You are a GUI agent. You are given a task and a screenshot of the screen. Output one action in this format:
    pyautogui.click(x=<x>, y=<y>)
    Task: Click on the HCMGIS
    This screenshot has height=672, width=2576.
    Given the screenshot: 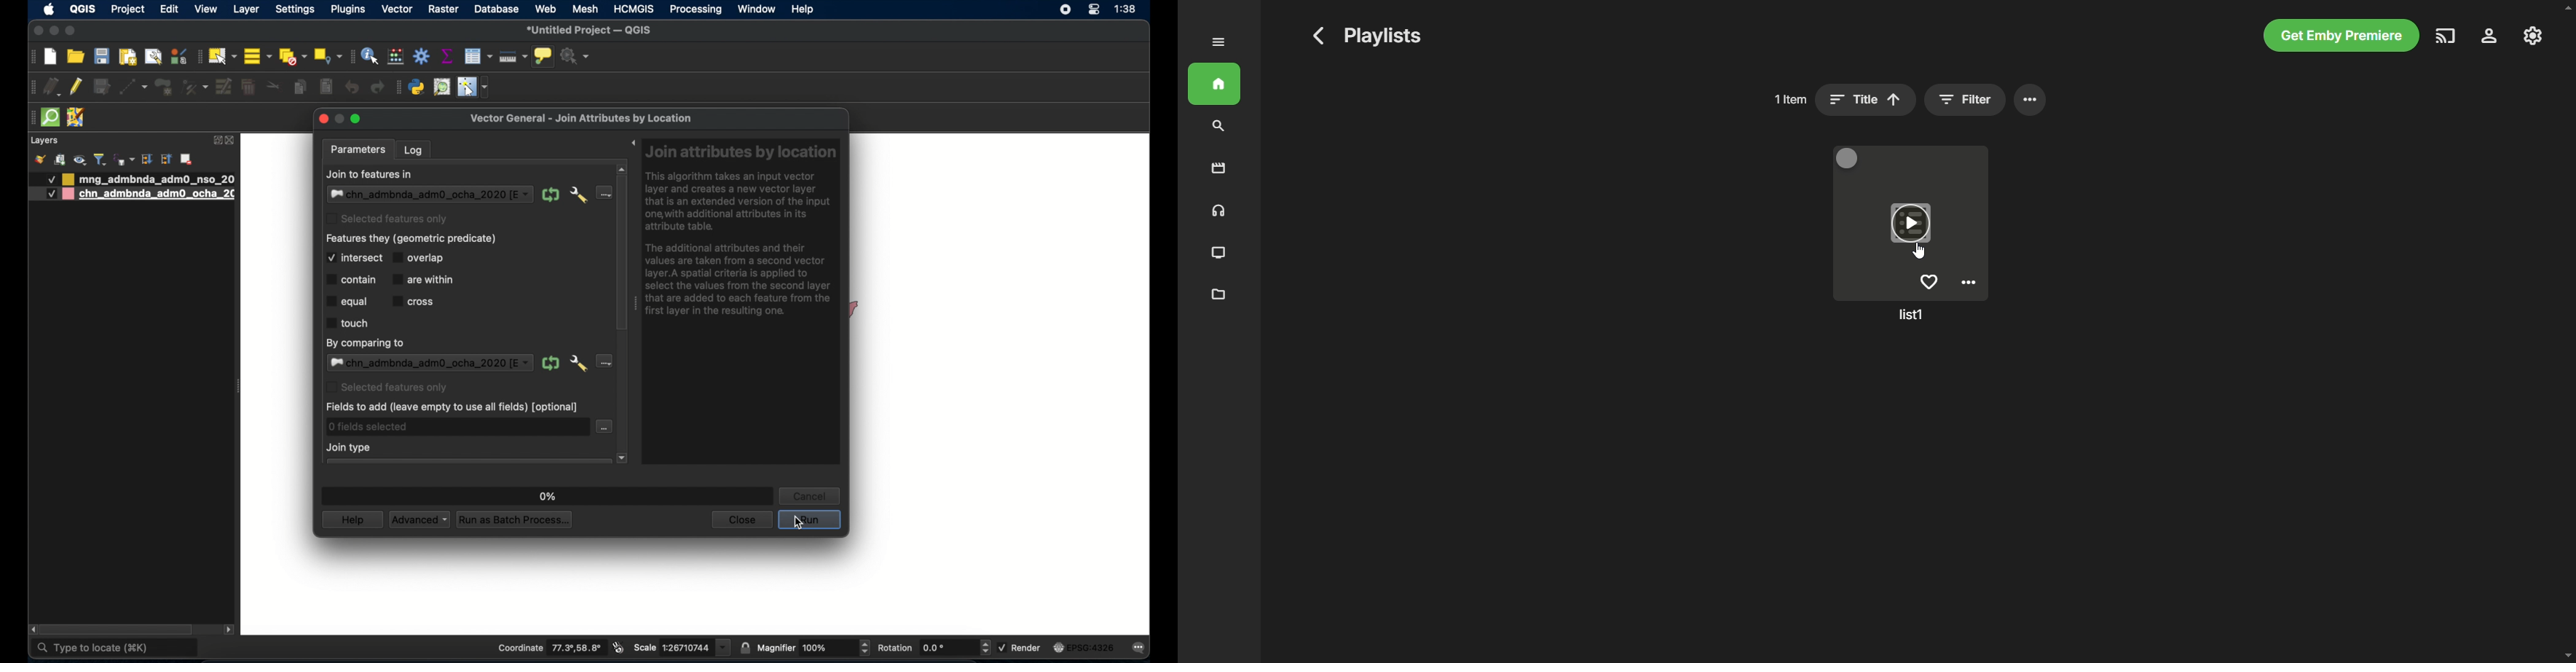 What is the action you would take?
    pyautogui.click(x=633, y=9)
    